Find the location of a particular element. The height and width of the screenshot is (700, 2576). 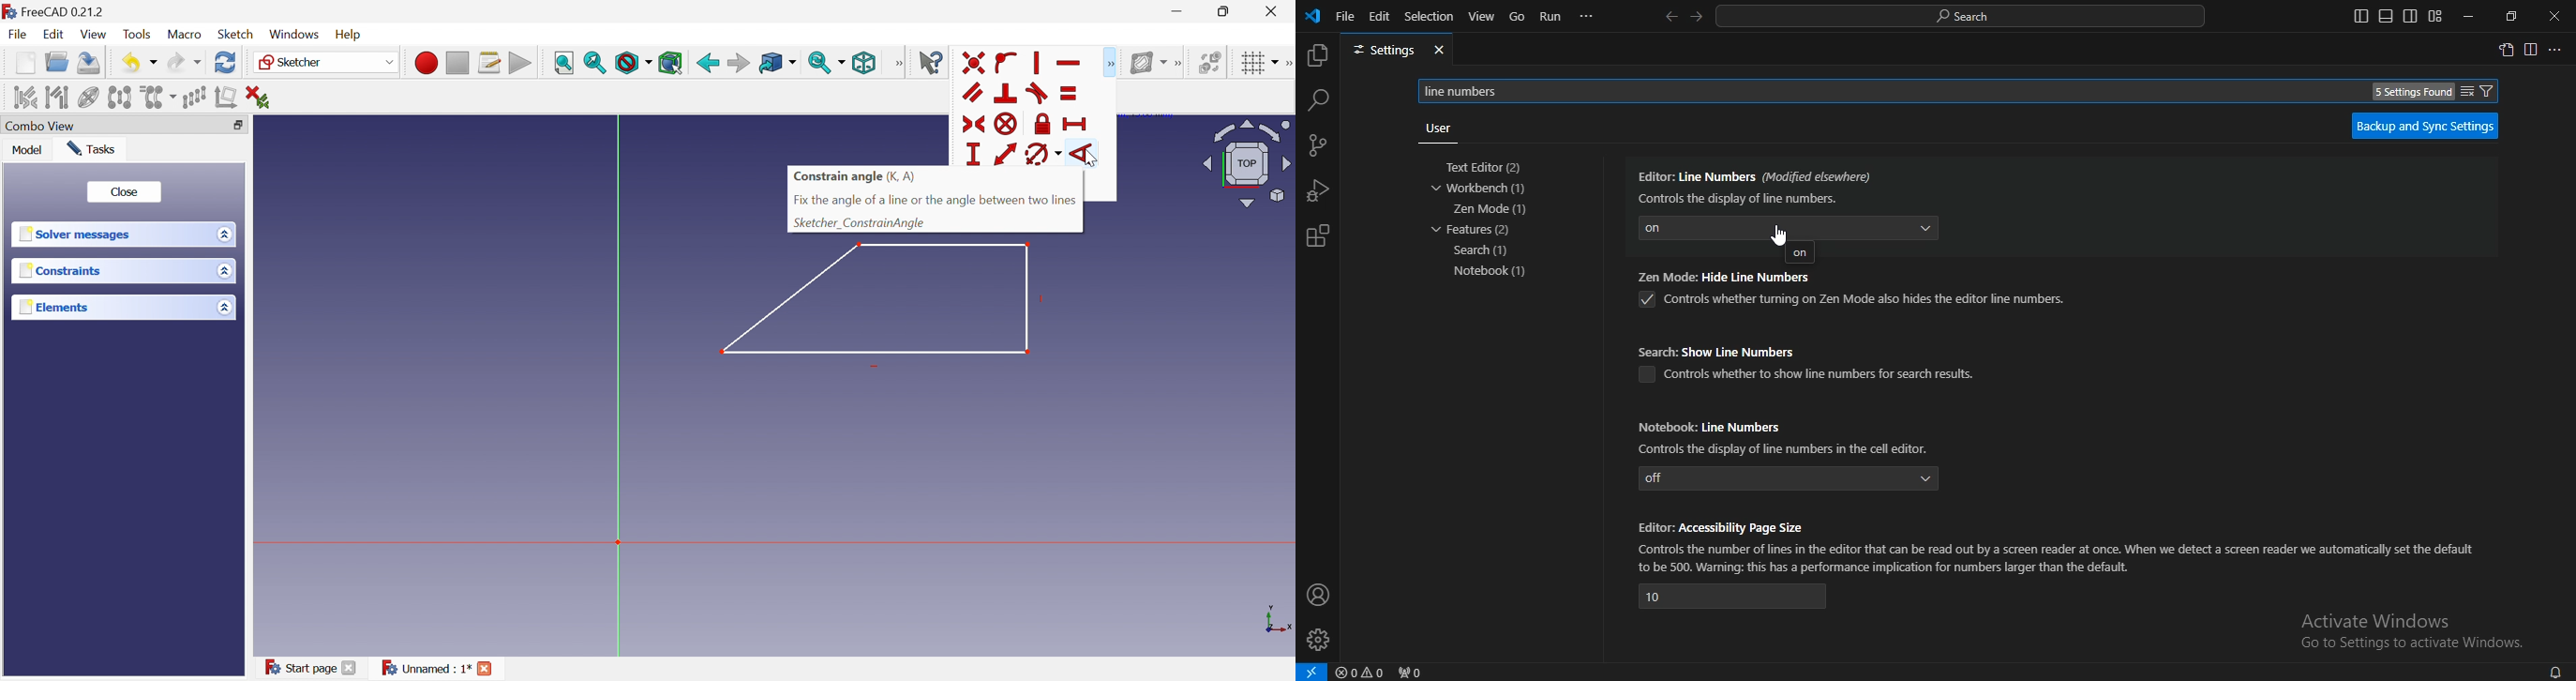

Change view is located at coordinates (238, 125).